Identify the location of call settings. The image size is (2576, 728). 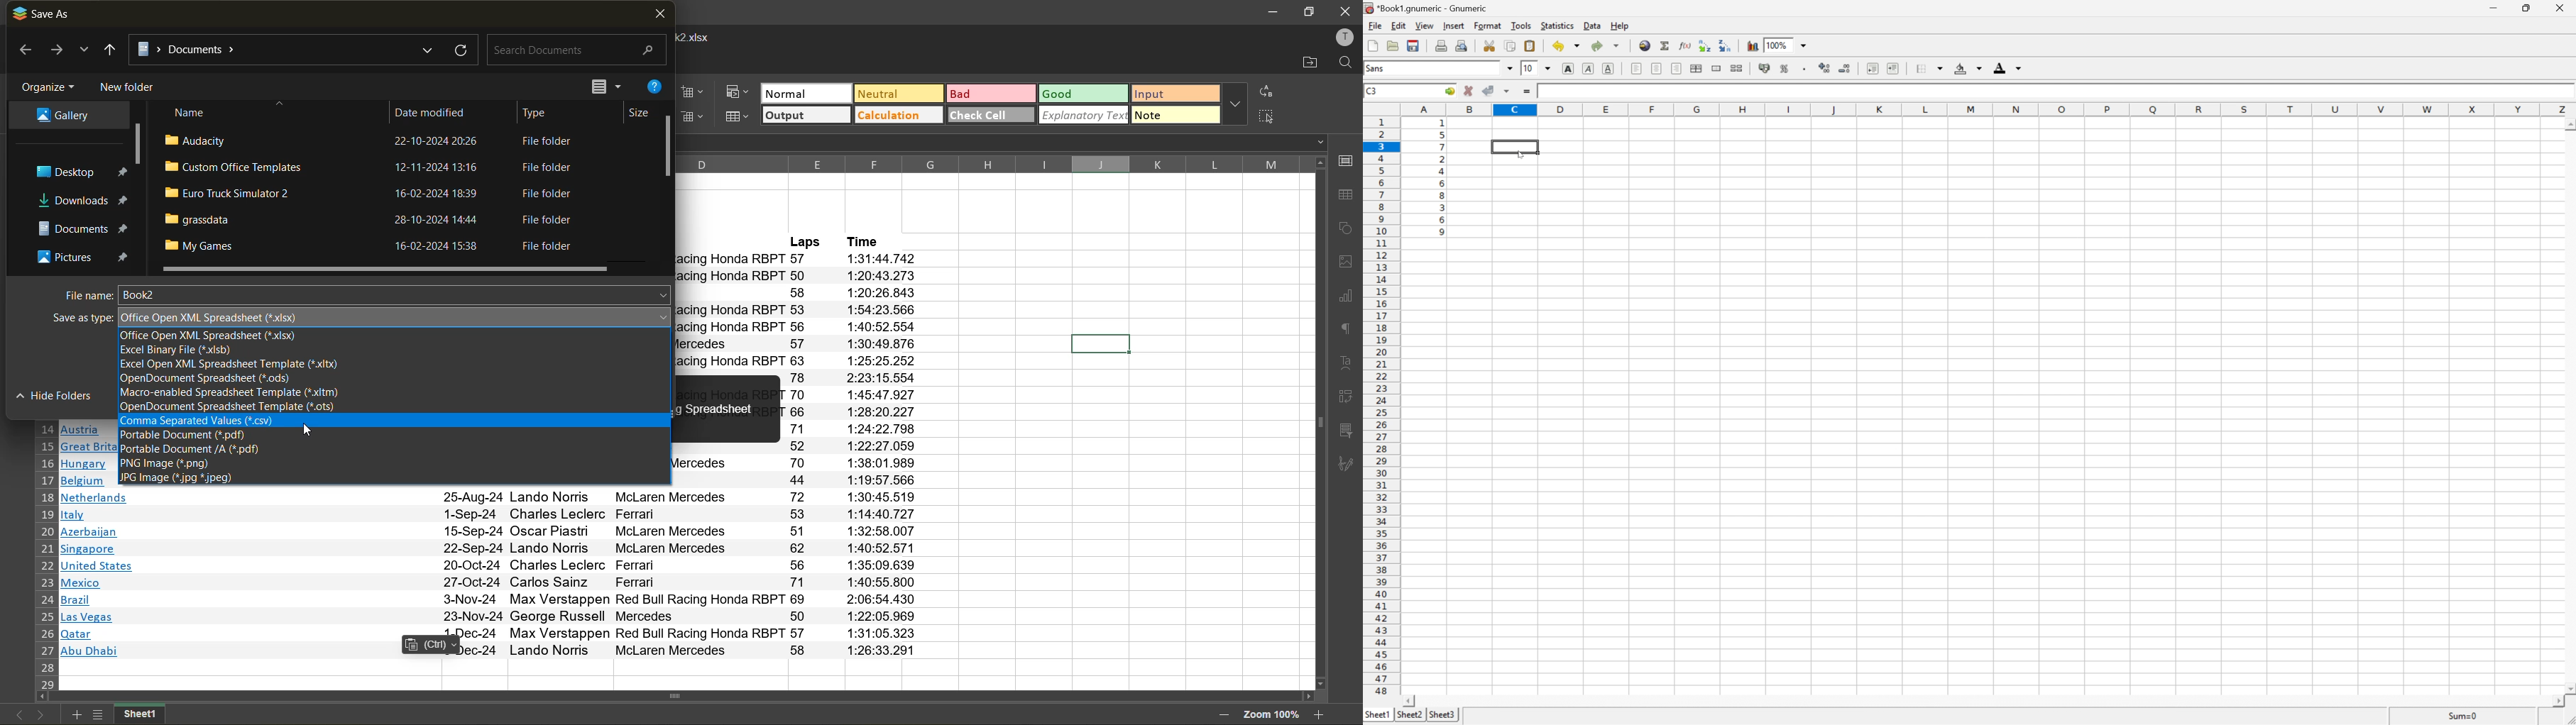
(1347, 162).